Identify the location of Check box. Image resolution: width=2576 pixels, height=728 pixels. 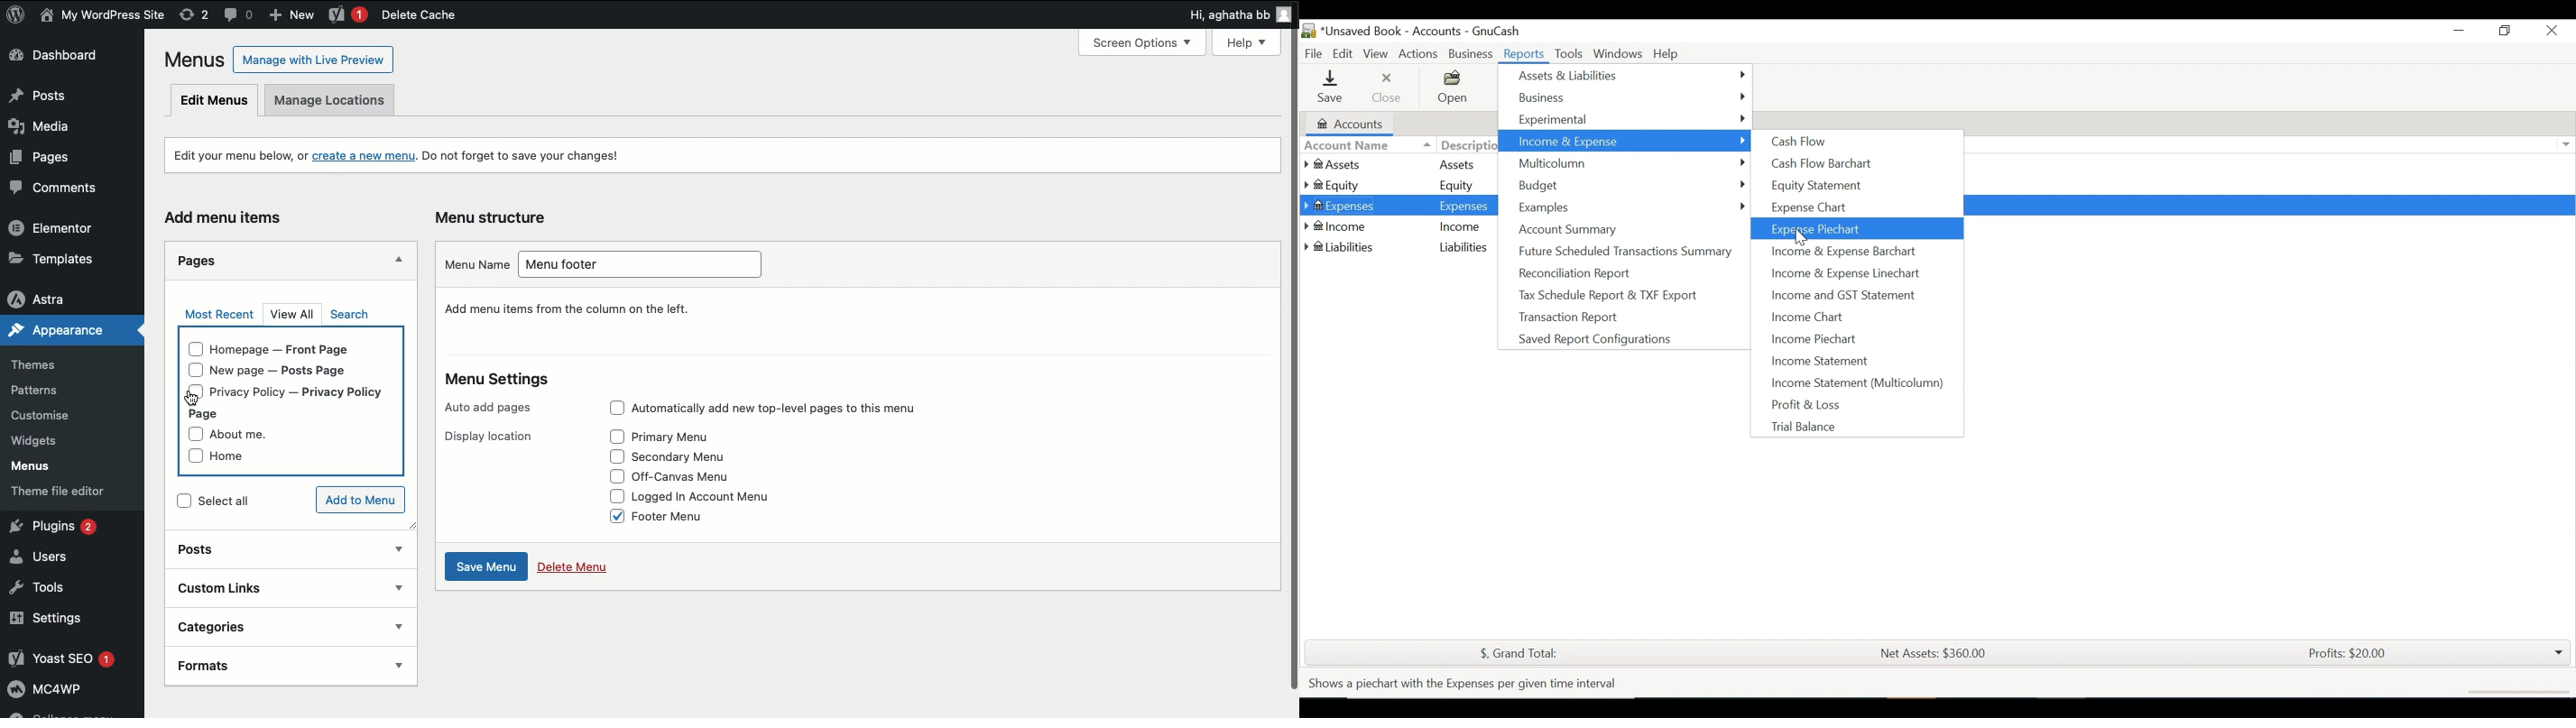
(611, 495).